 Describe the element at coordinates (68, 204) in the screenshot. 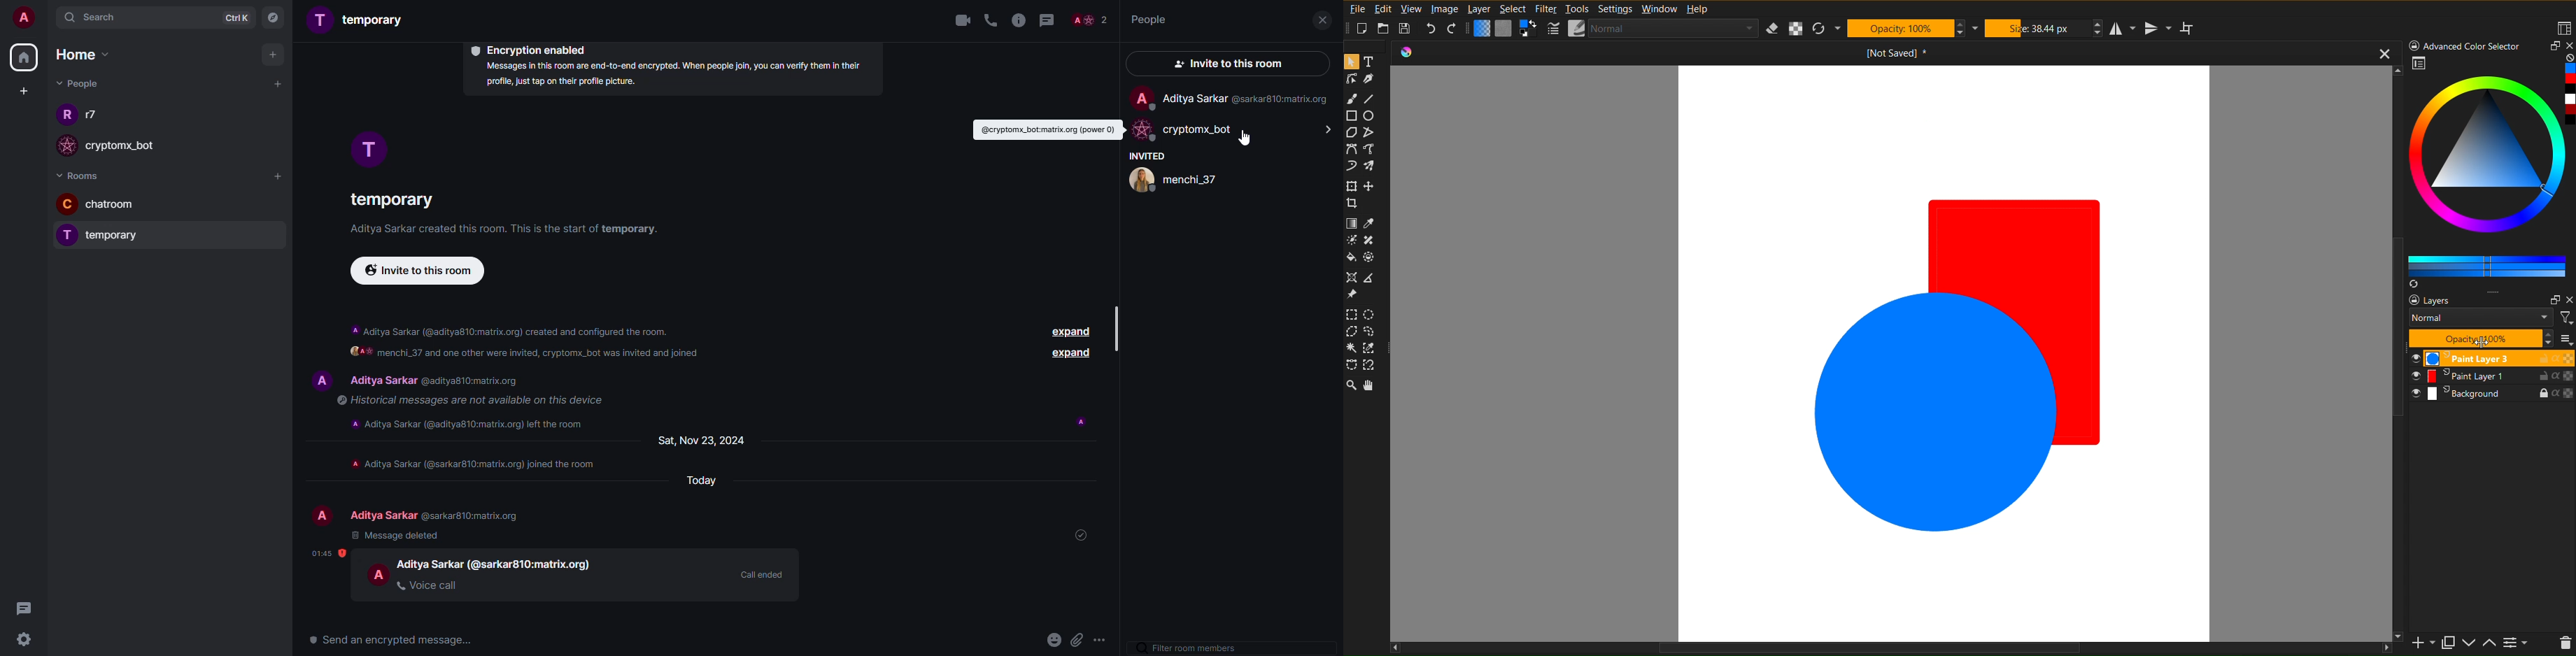

I see `profile` at that location.